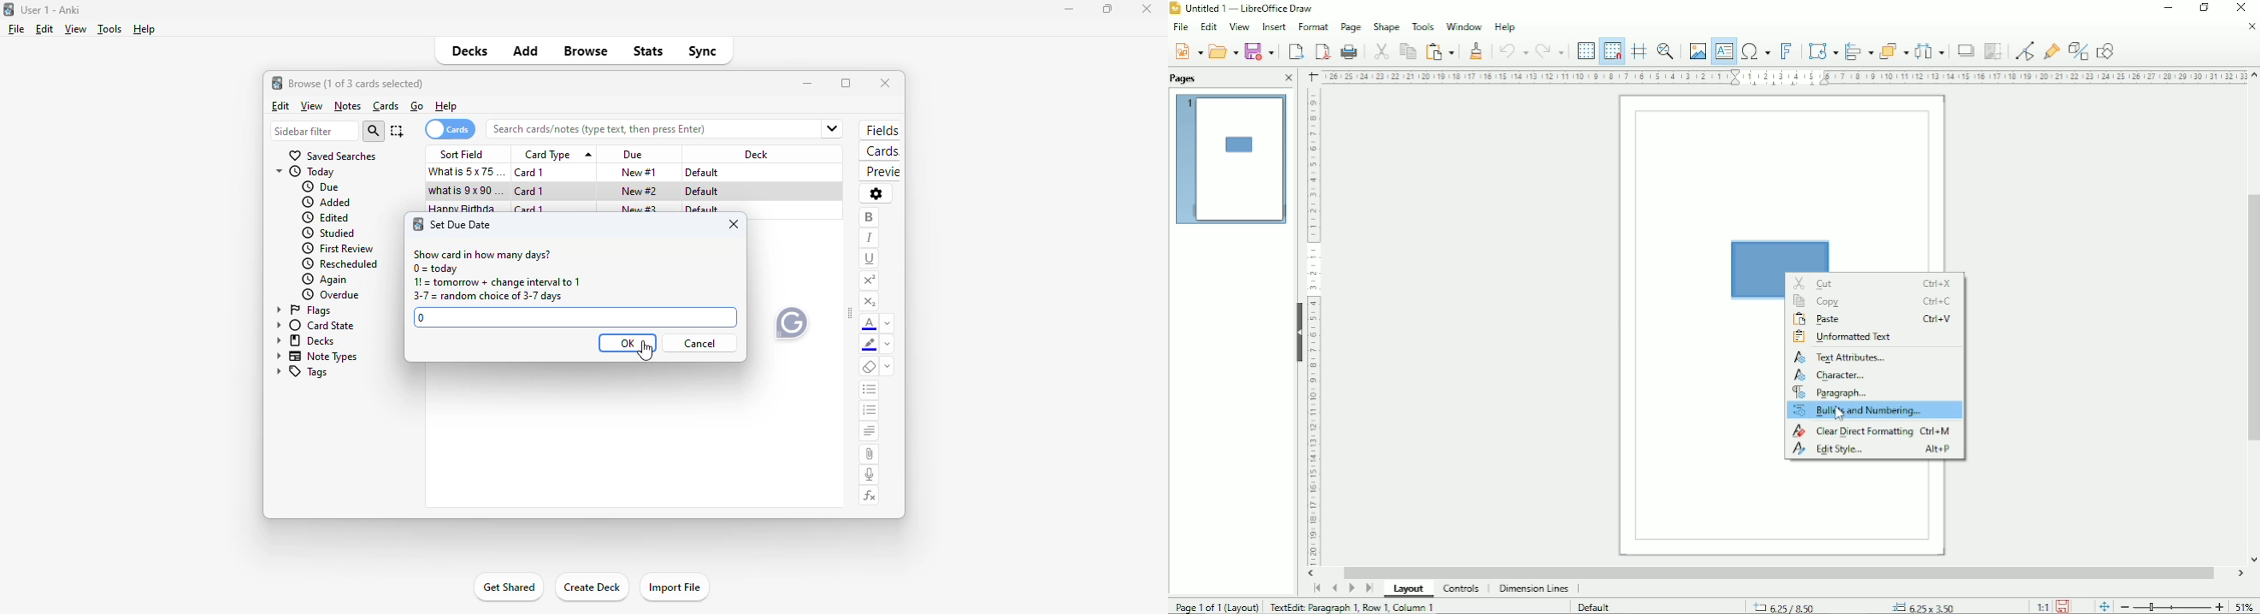 The width and height of the screenshot is (2268, 616). What do you see at coordinates (870, 280) in the screenshot?
I see `superscript` at bounding box center [870, 280].